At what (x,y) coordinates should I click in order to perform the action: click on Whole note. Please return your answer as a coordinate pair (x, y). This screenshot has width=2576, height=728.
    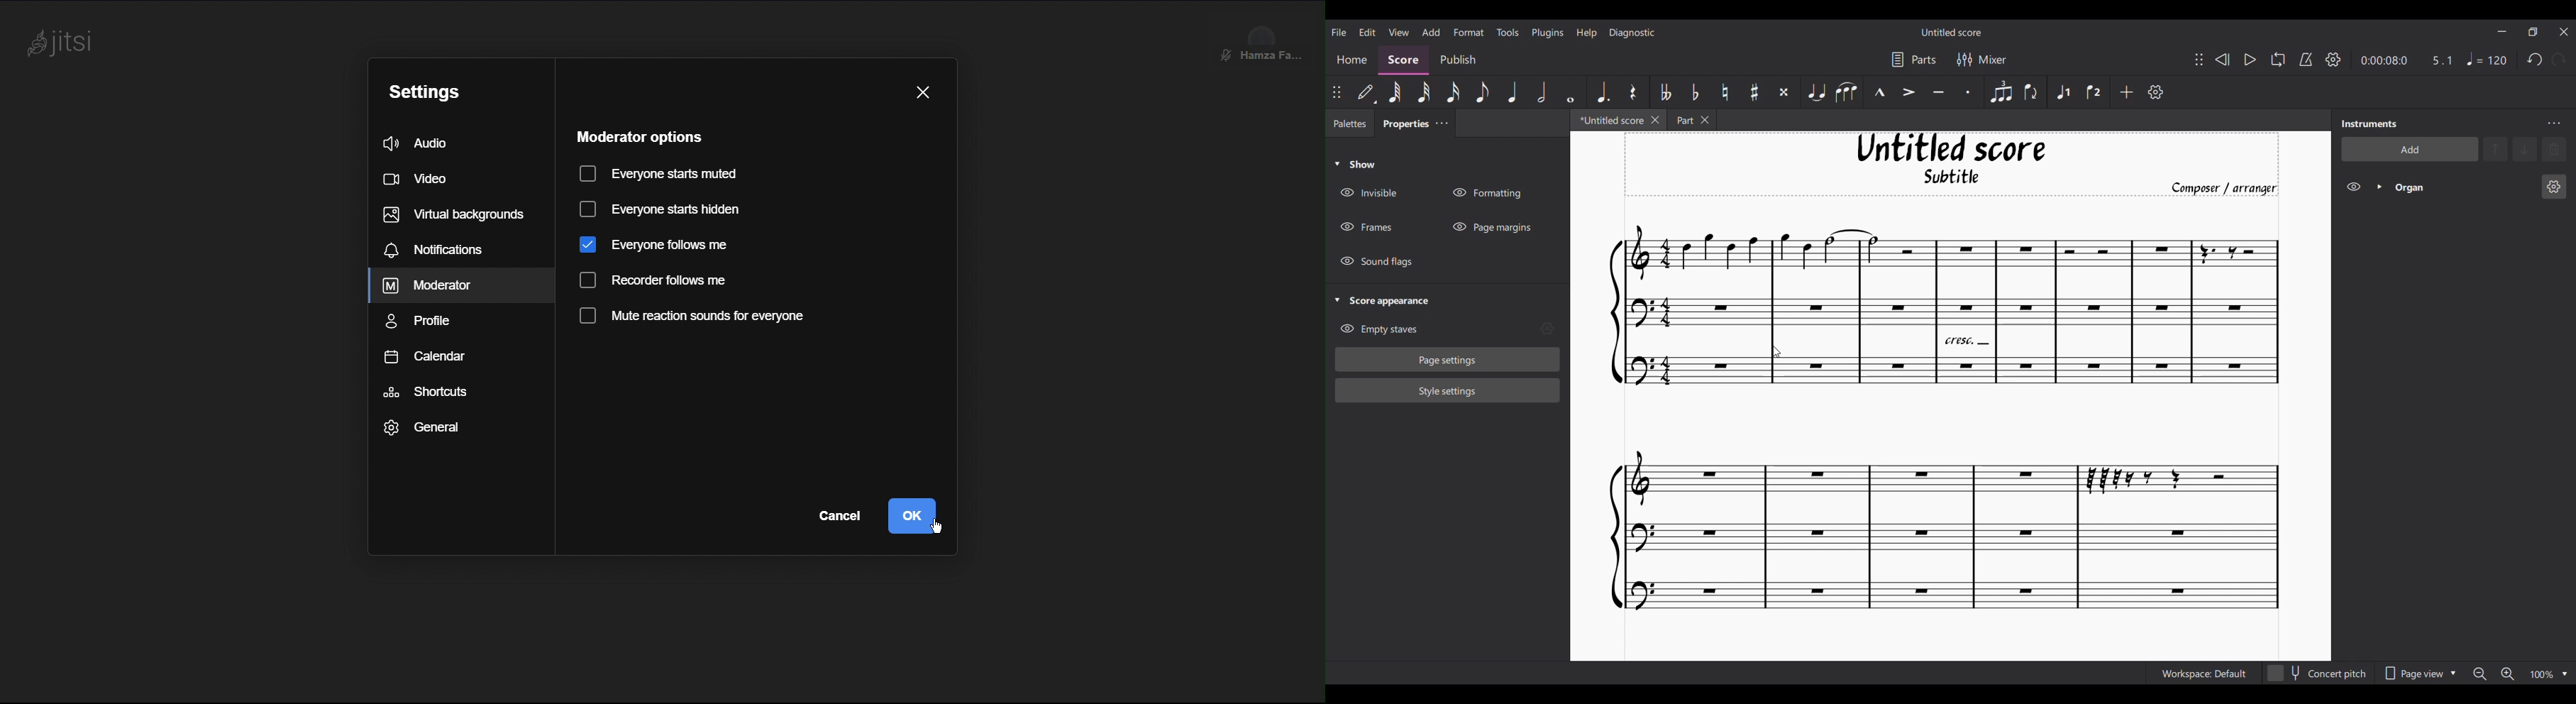
    Looking at the image, I should click on (1572, 91).